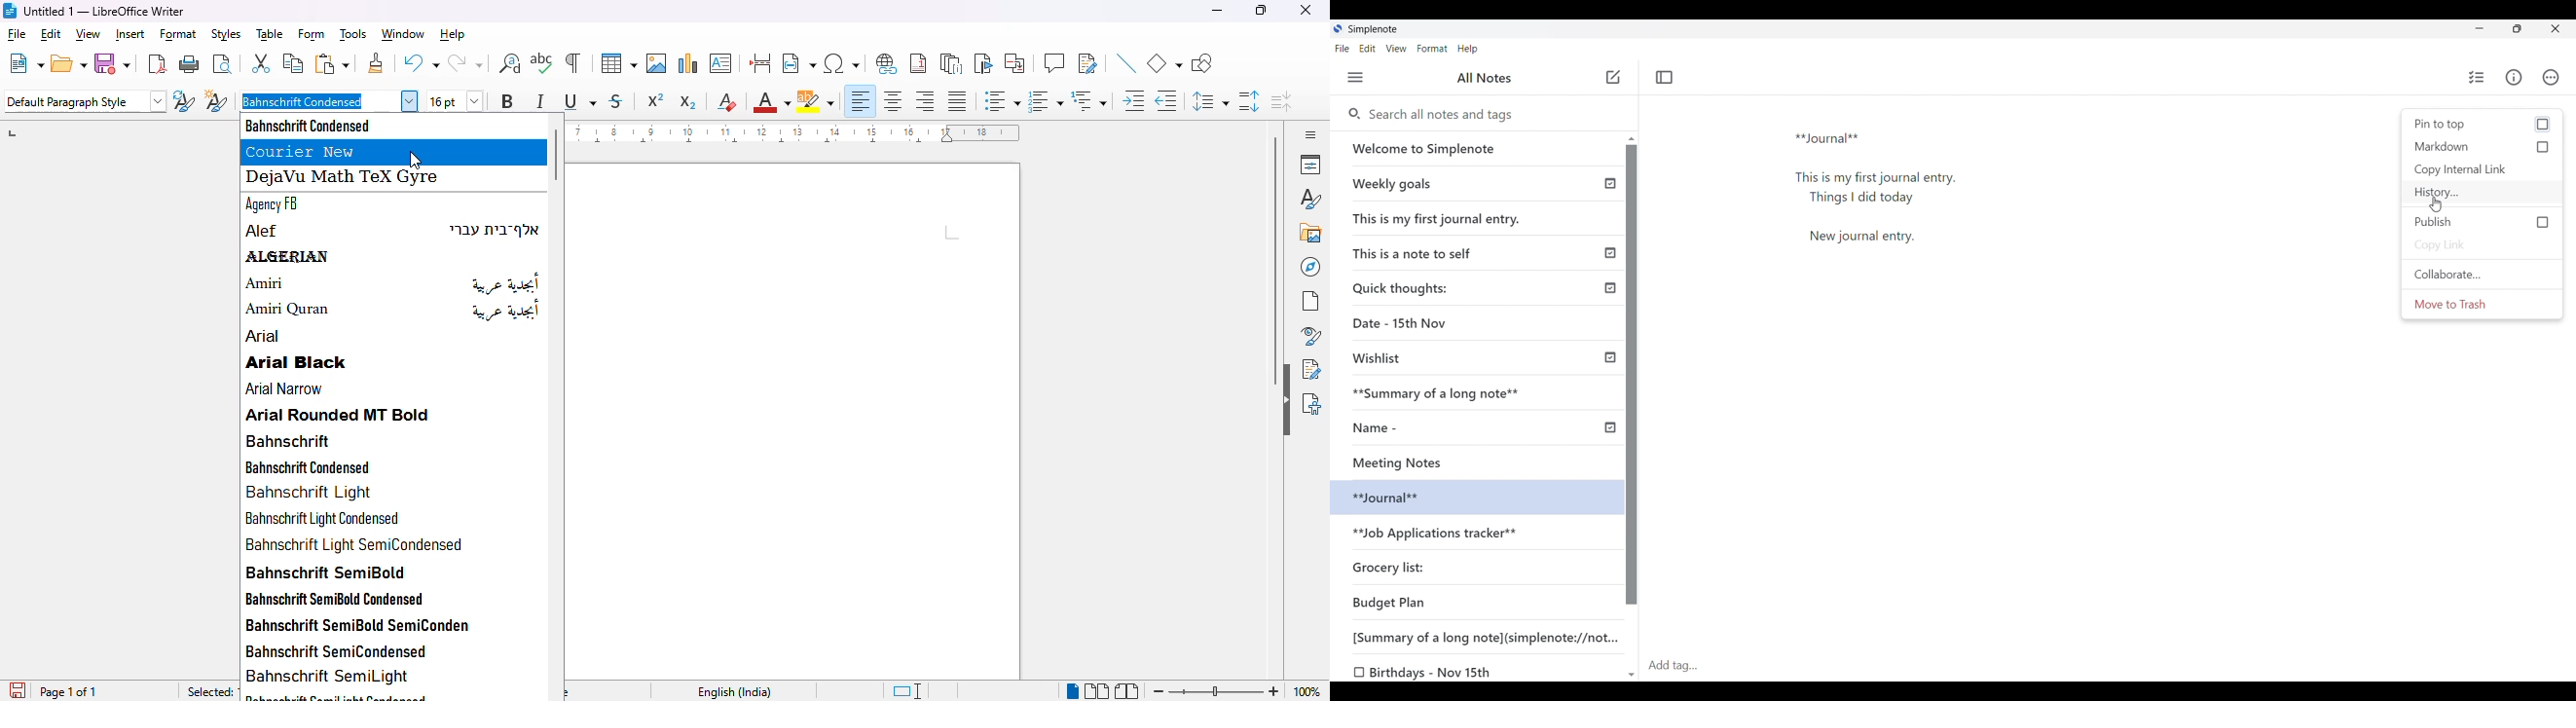 The width and height of the screenshot is (2576, 728). I want to click on insert hyperlink, so click(888, 63).